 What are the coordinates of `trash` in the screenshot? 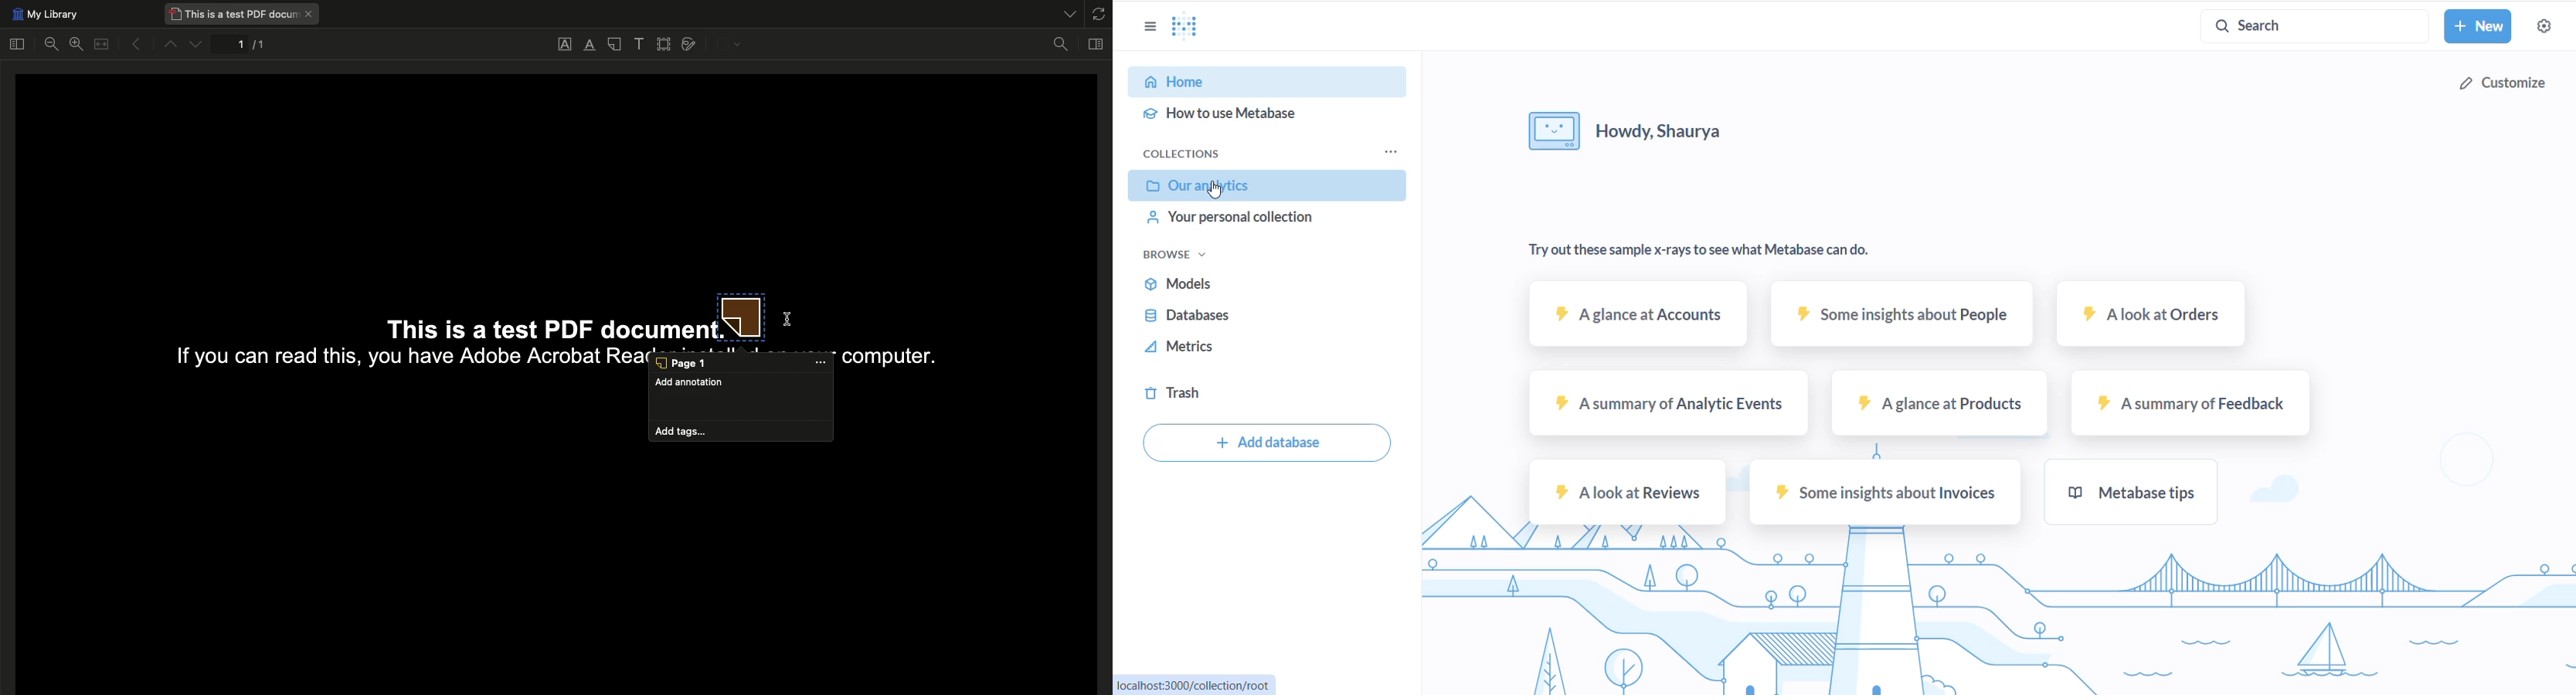 It's located at (1211, 394).